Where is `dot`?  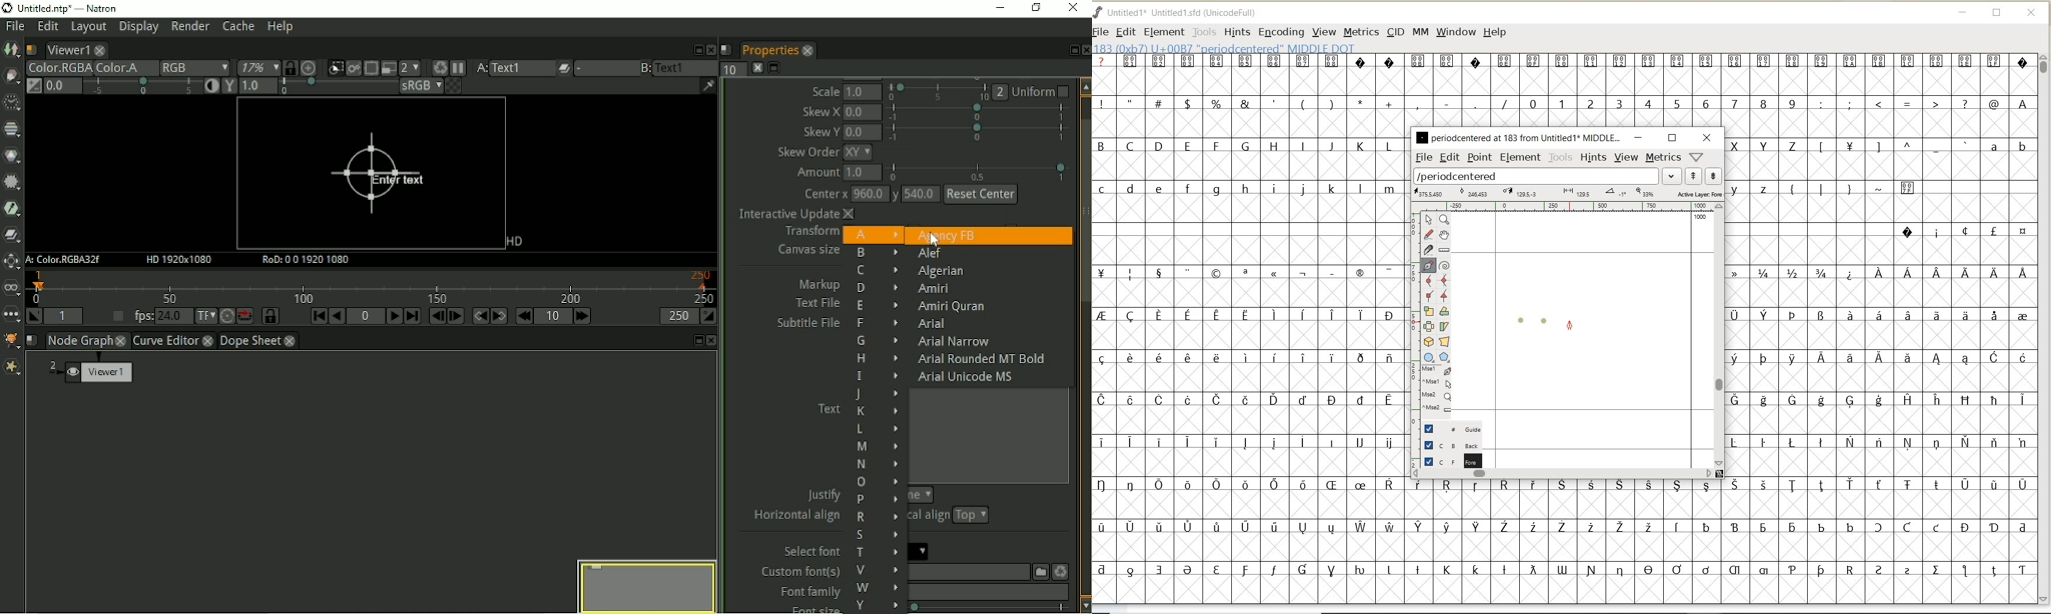 dot is located at coordinates (1544, 320).